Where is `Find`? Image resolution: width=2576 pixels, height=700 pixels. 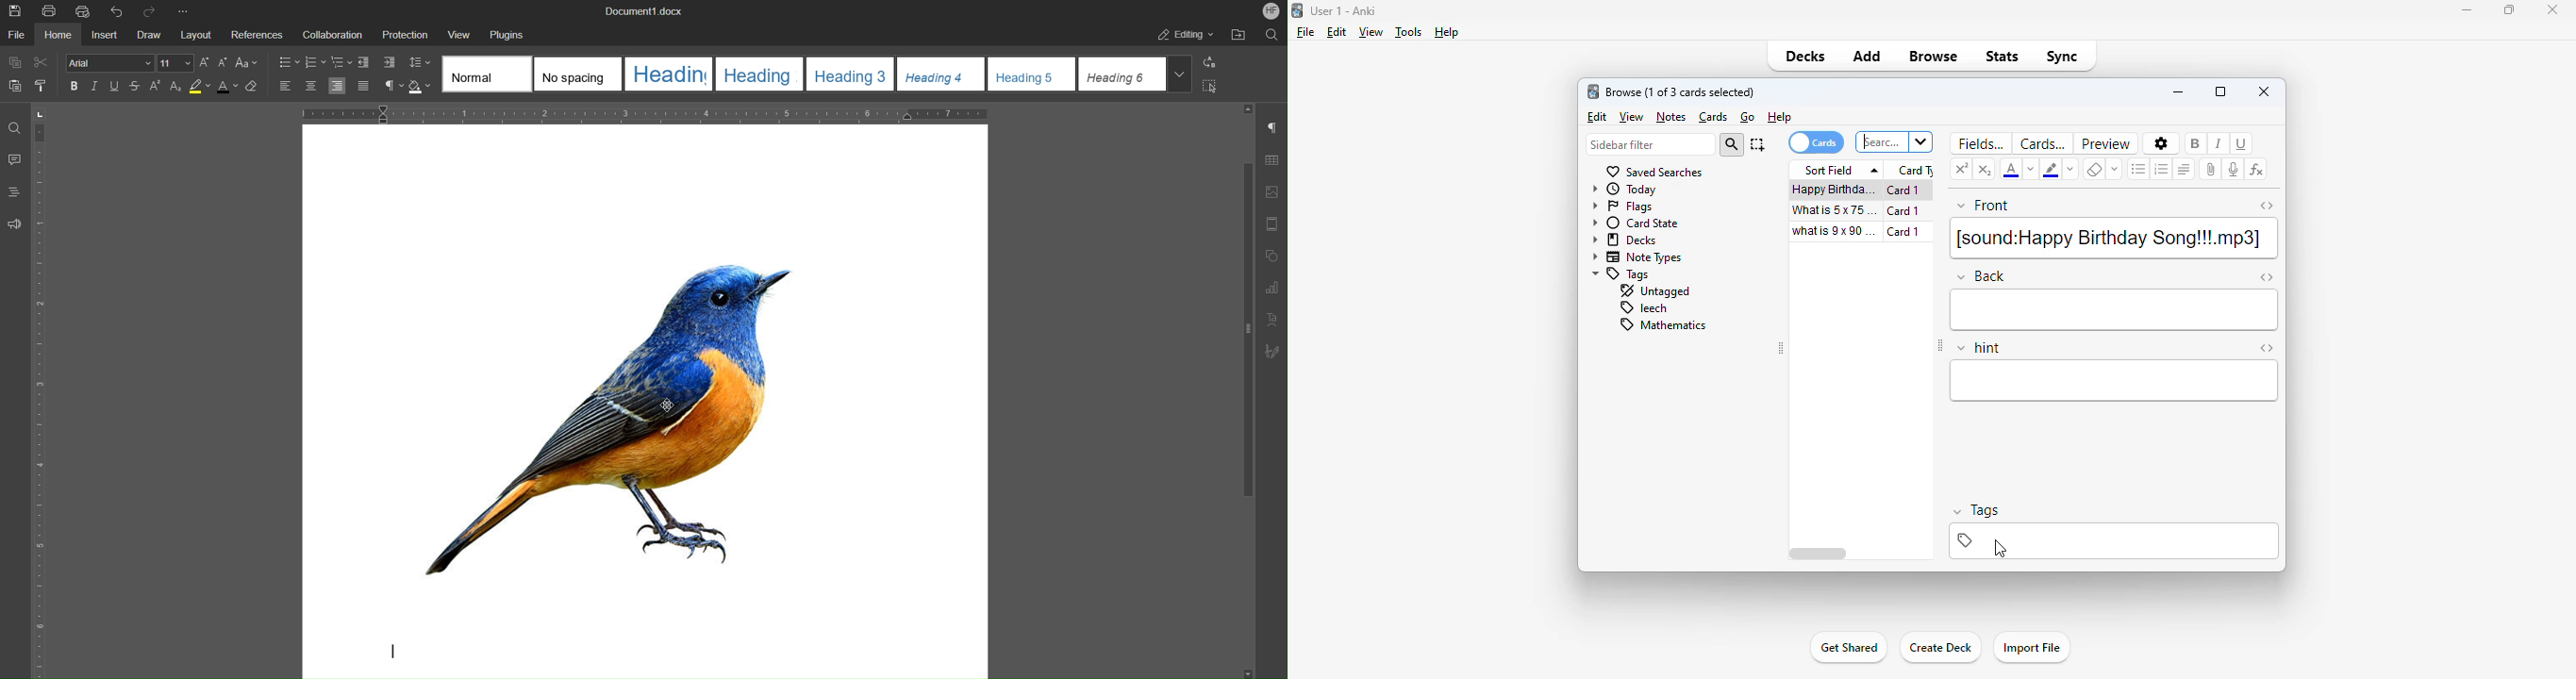 Find is located at coordinates (1271, 35).